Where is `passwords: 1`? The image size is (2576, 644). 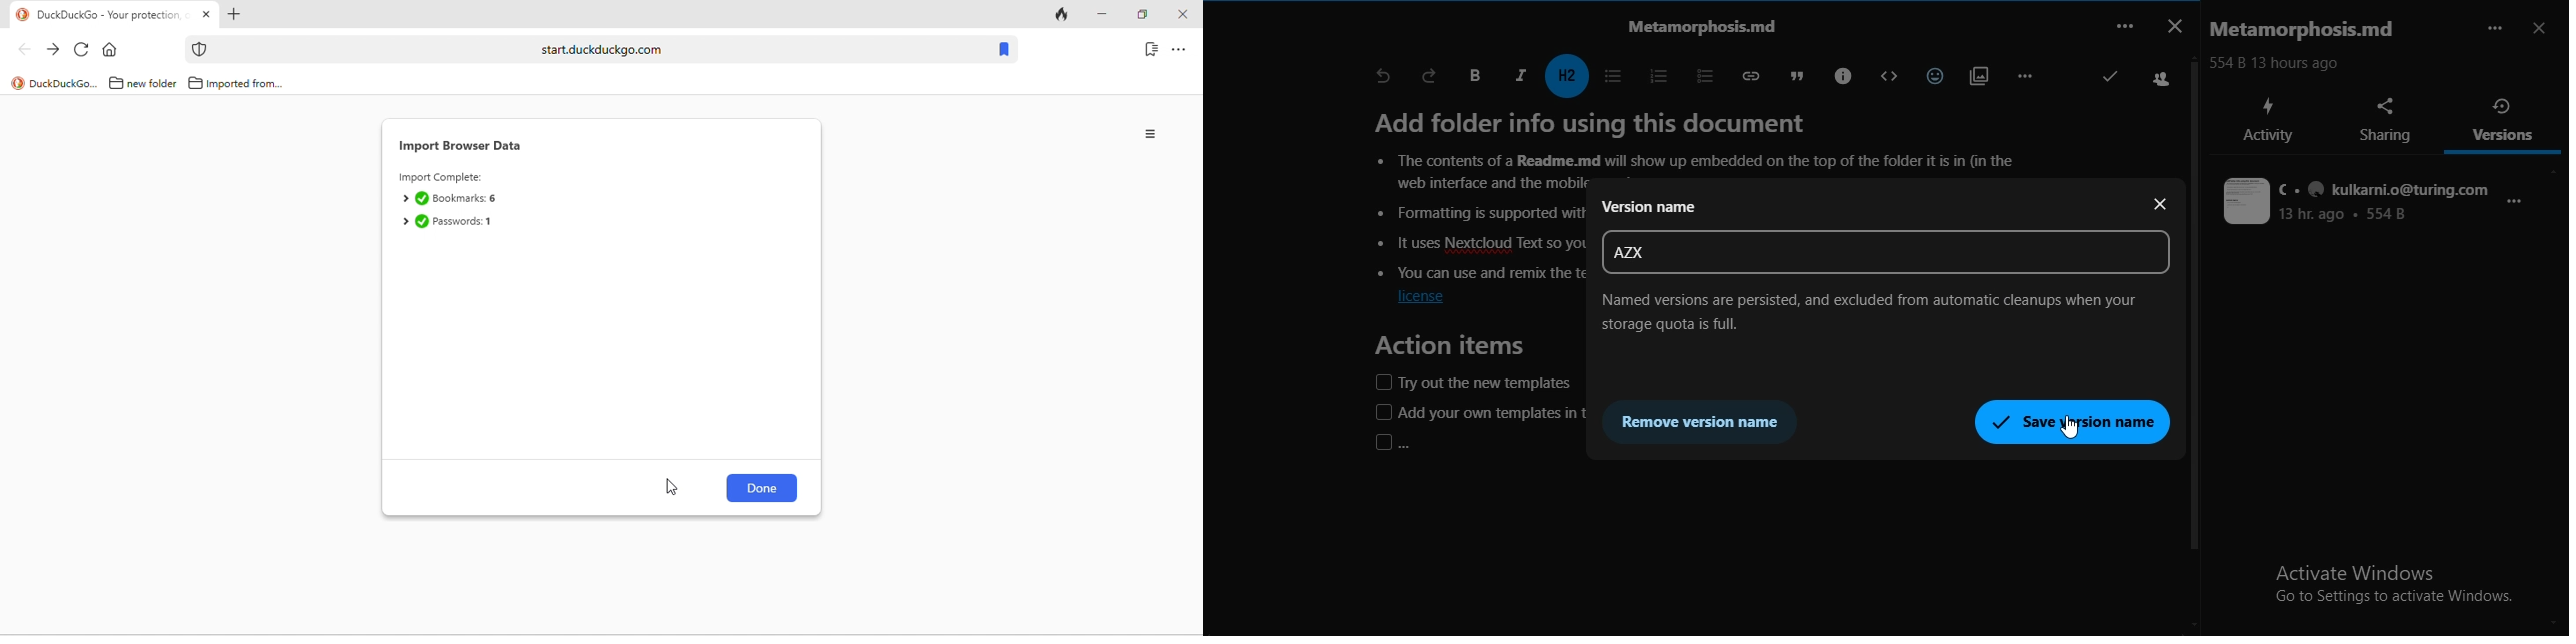 passwords: 1 is located at coordinates (464, 222).